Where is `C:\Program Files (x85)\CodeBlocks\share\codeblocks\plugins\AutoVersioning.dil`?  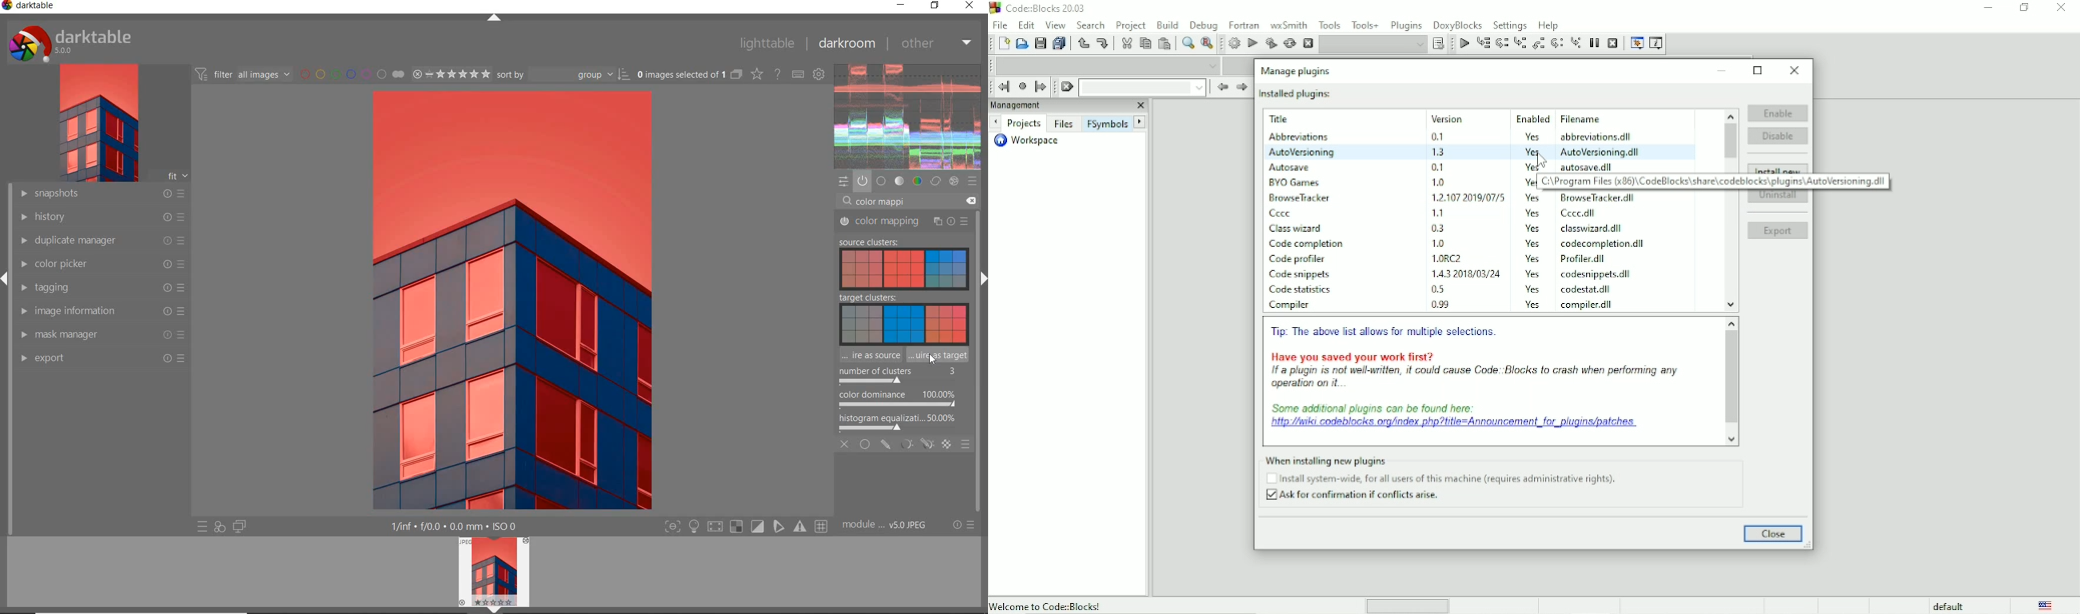 C:\Program Files (x85)\CodeBlocks\share\codeblocks\plugins\AutoVersioning.dil is located at coordinates (1715, 181).